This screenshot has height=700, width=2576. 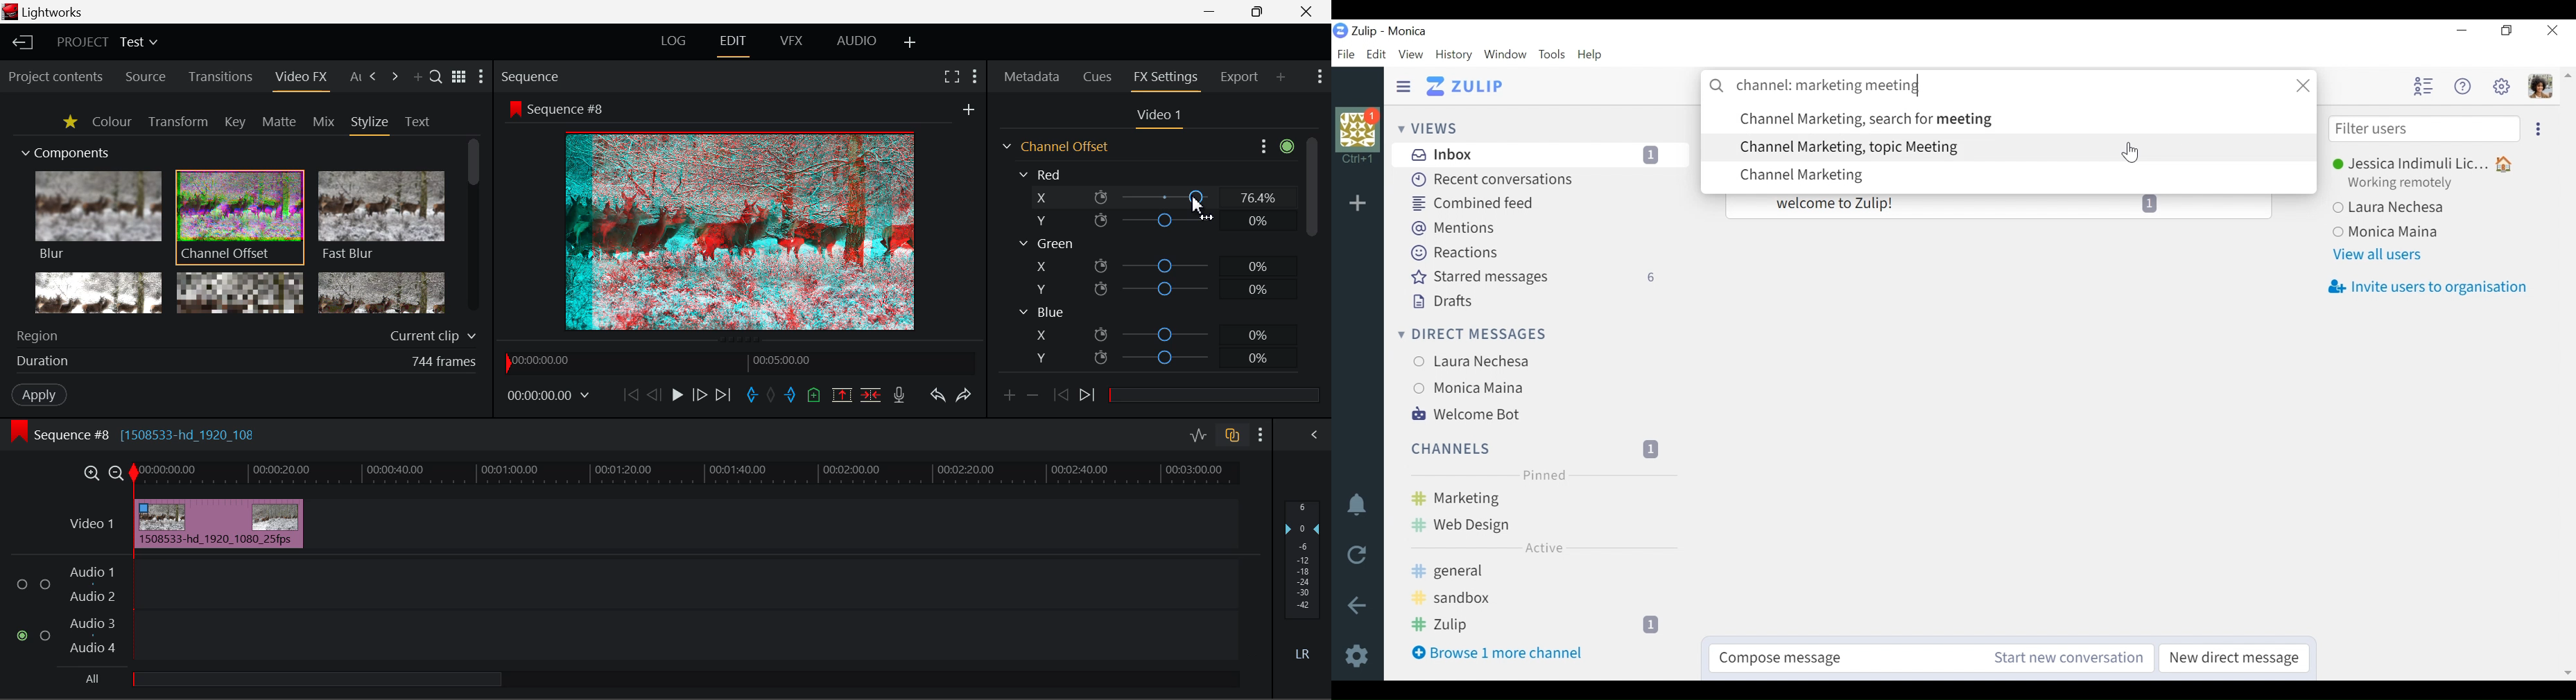 I want to click on Video Settings, so click(x=1157, y=118).